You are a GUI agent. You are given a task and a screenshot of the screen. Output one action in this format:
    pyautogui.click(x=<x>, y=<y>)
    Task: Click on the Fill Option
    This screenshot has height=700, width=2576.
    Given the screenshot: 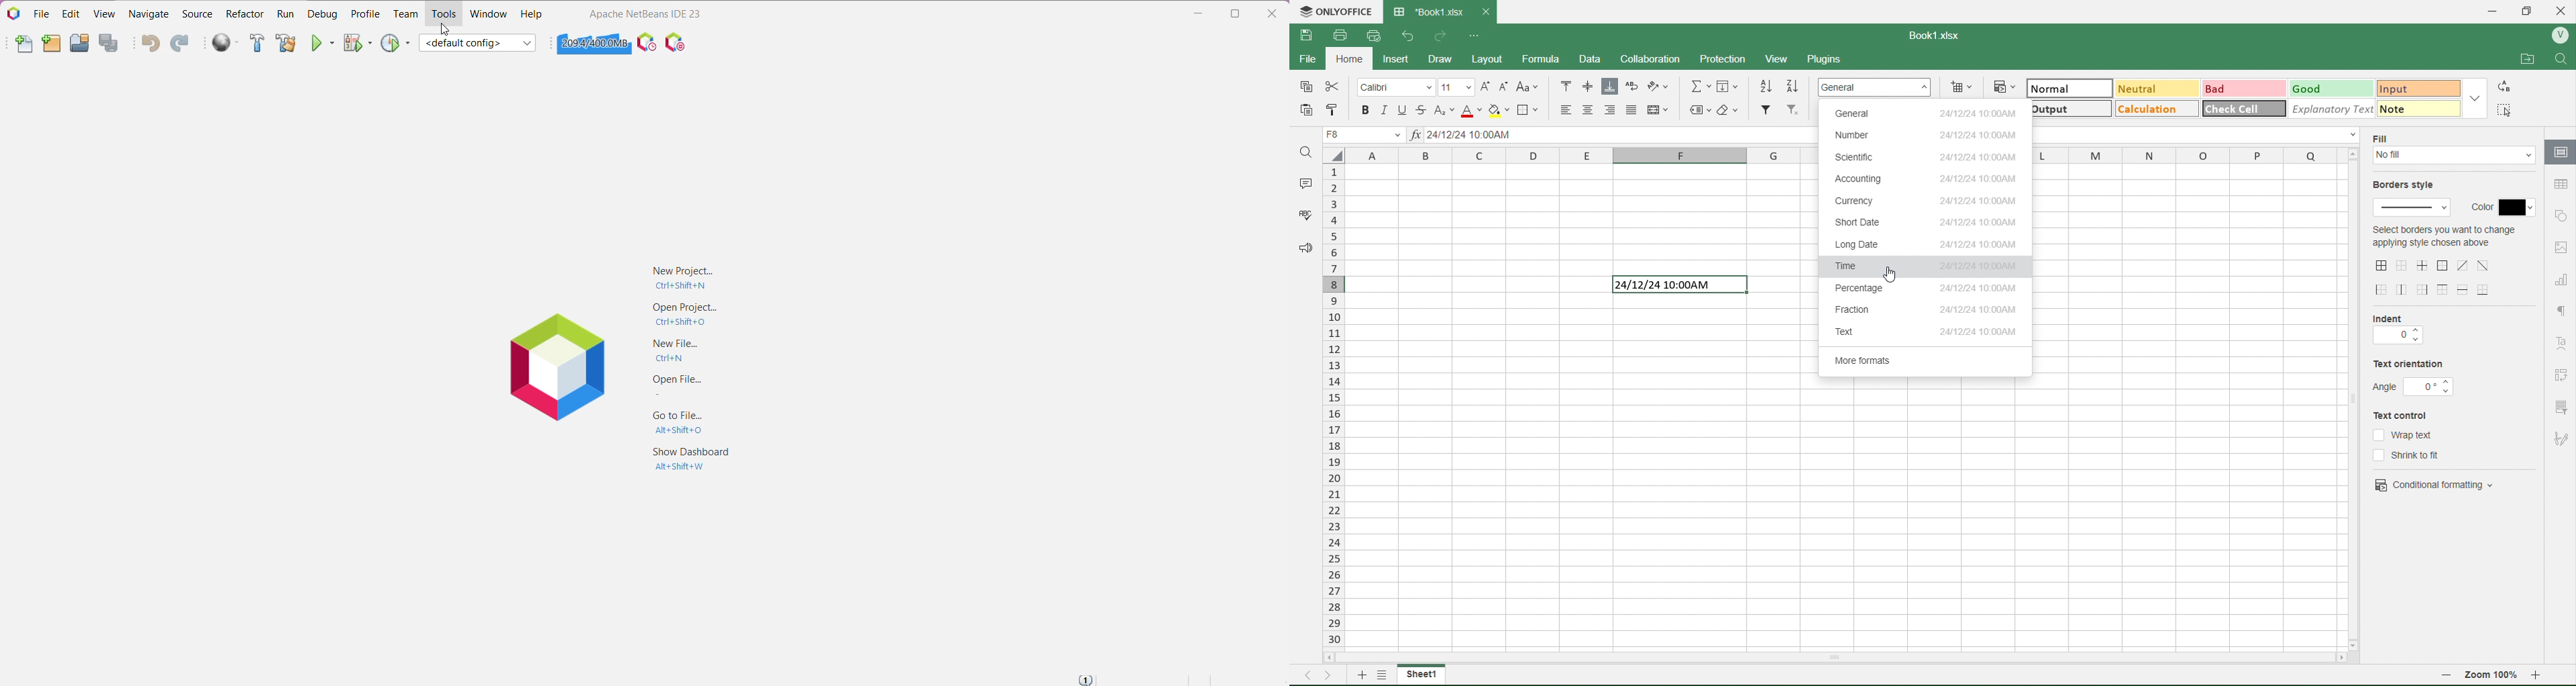 What is the action you would take?
    pyautogui.click(x=1367, y=136)
    